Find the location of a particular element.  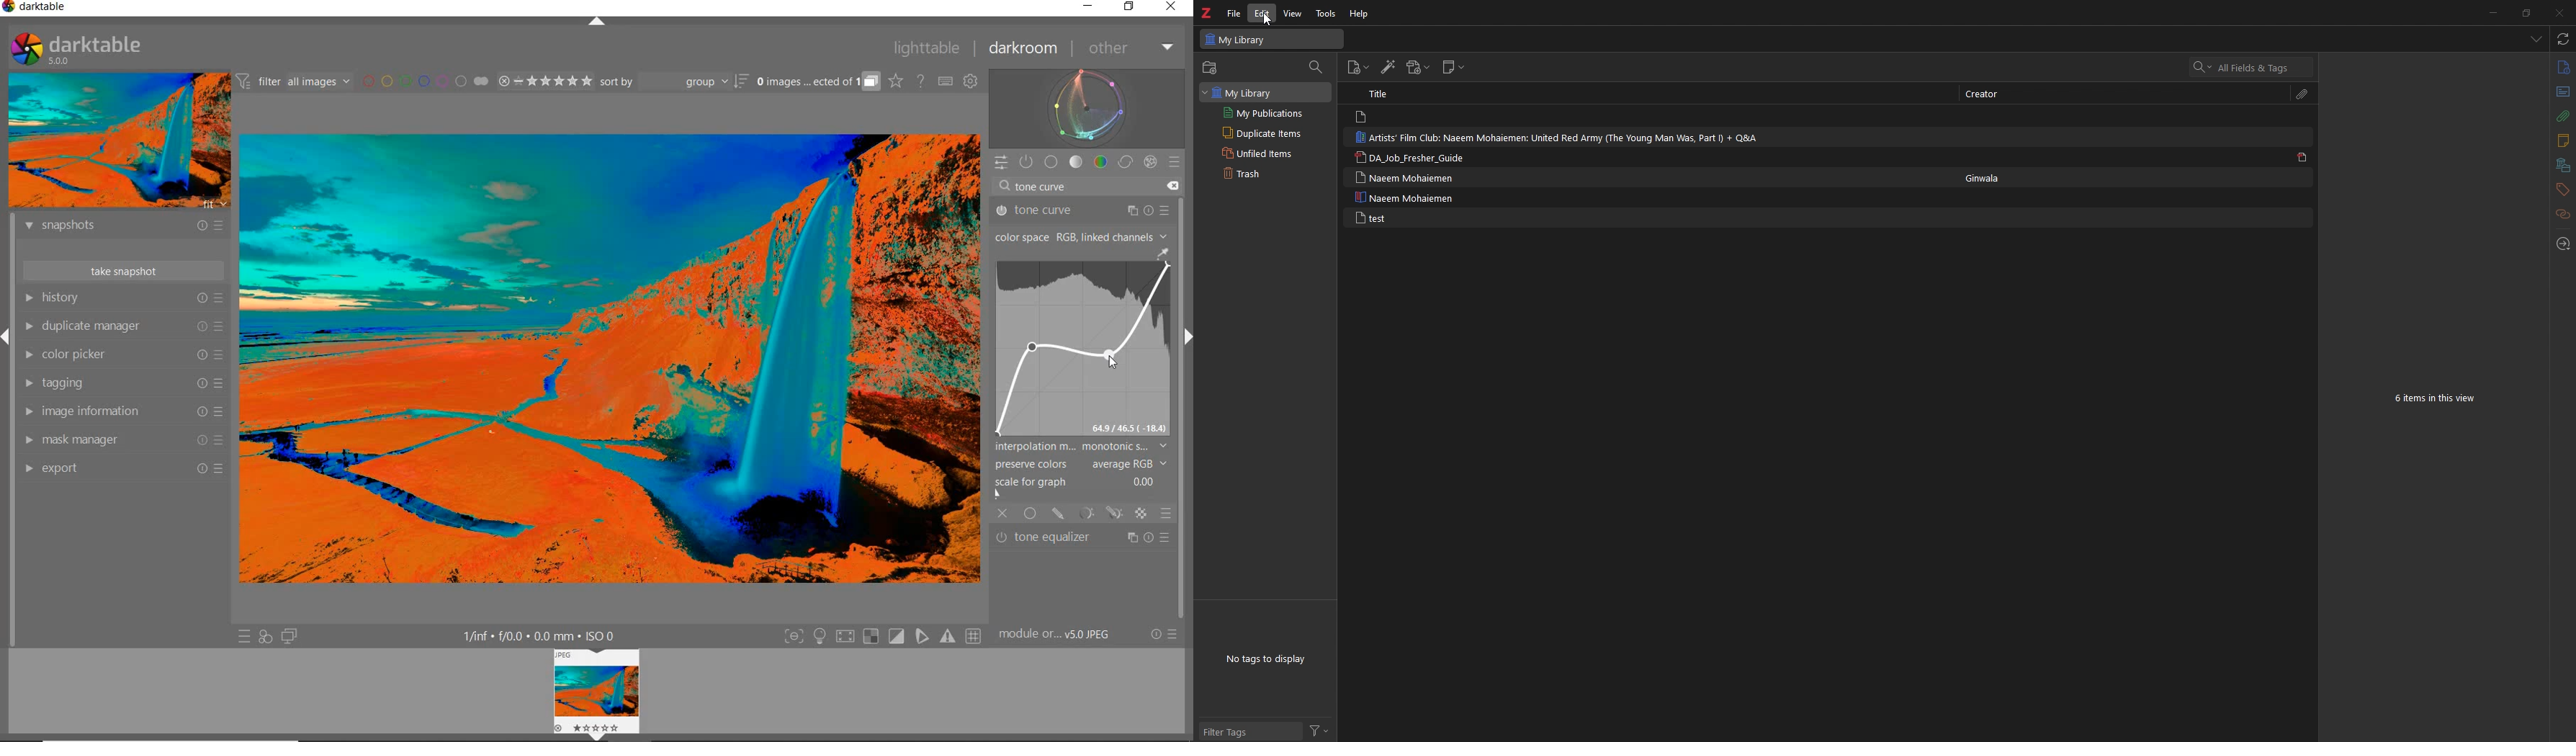

add items by identifier is located at coordinates (1388, 68).